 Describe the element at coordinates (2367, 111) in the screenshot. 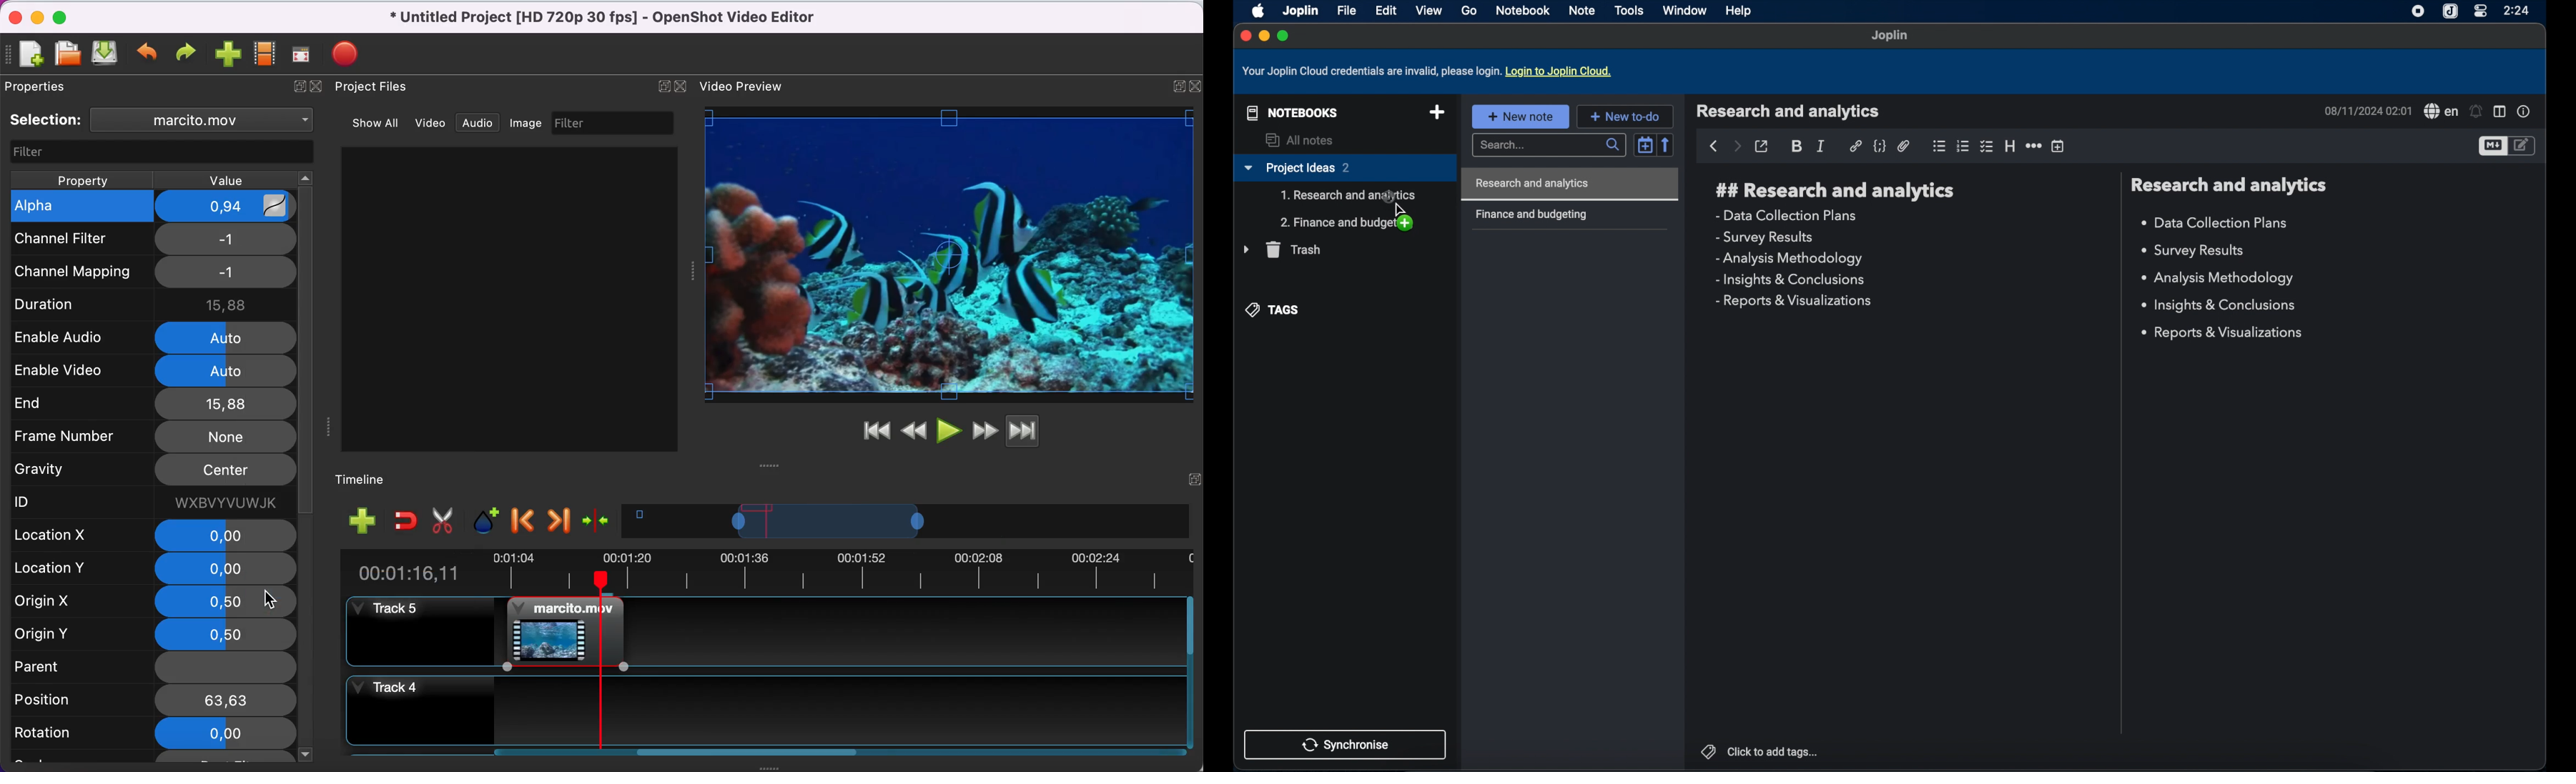

I see `date and time(08/11/2024 02:01)` at that location.